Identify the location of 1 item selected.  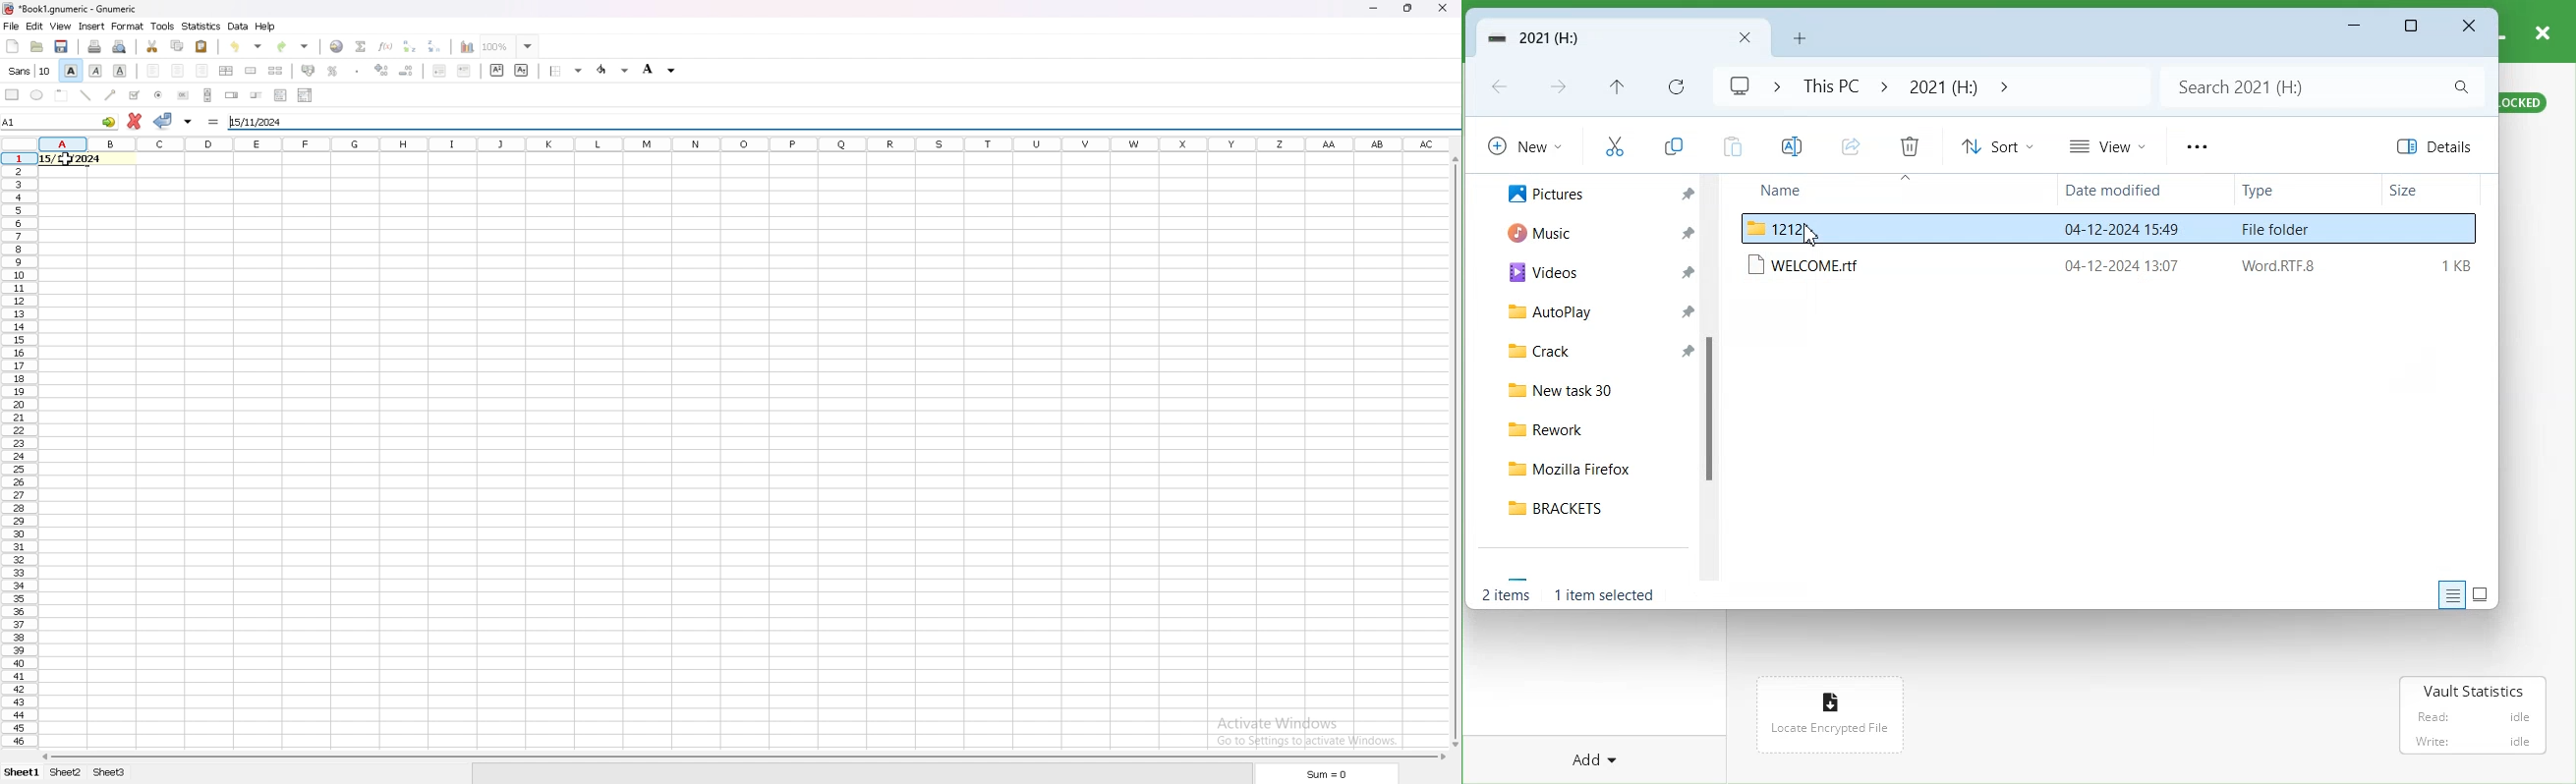
(1604, 594).